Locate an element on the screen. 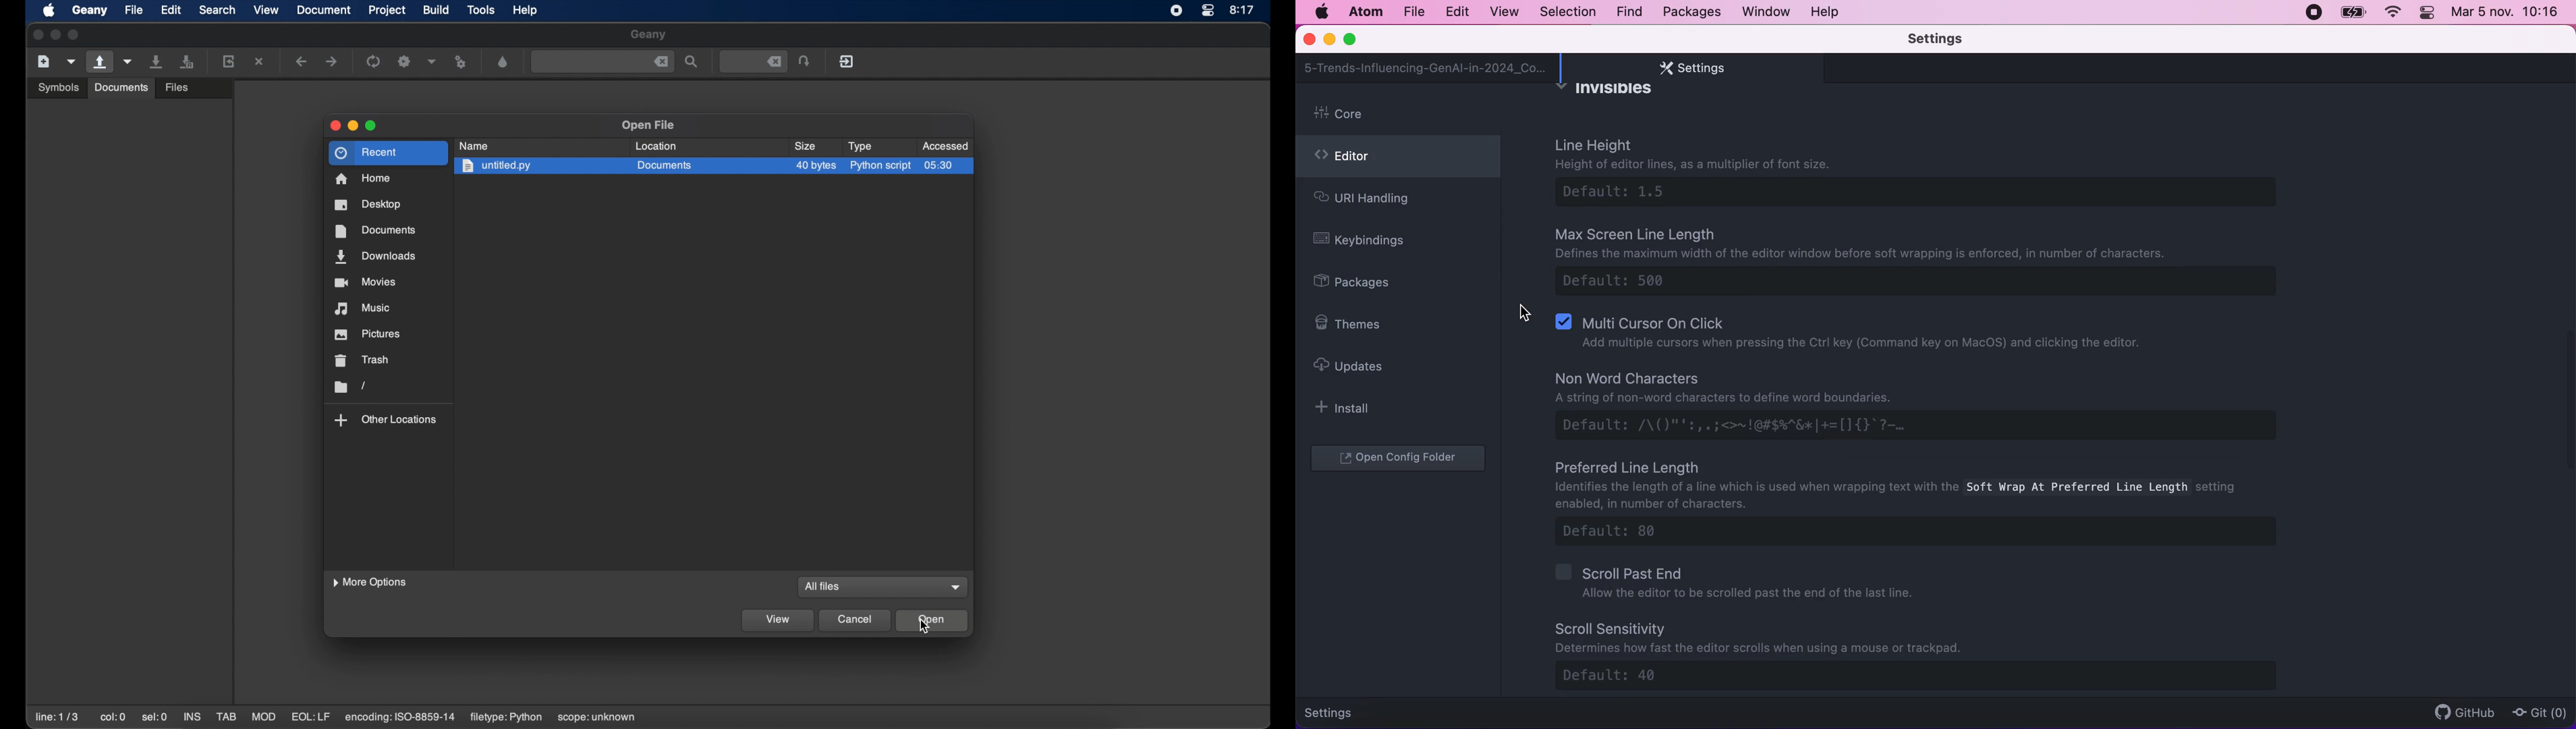  window is located at coordinates (1767, 11).